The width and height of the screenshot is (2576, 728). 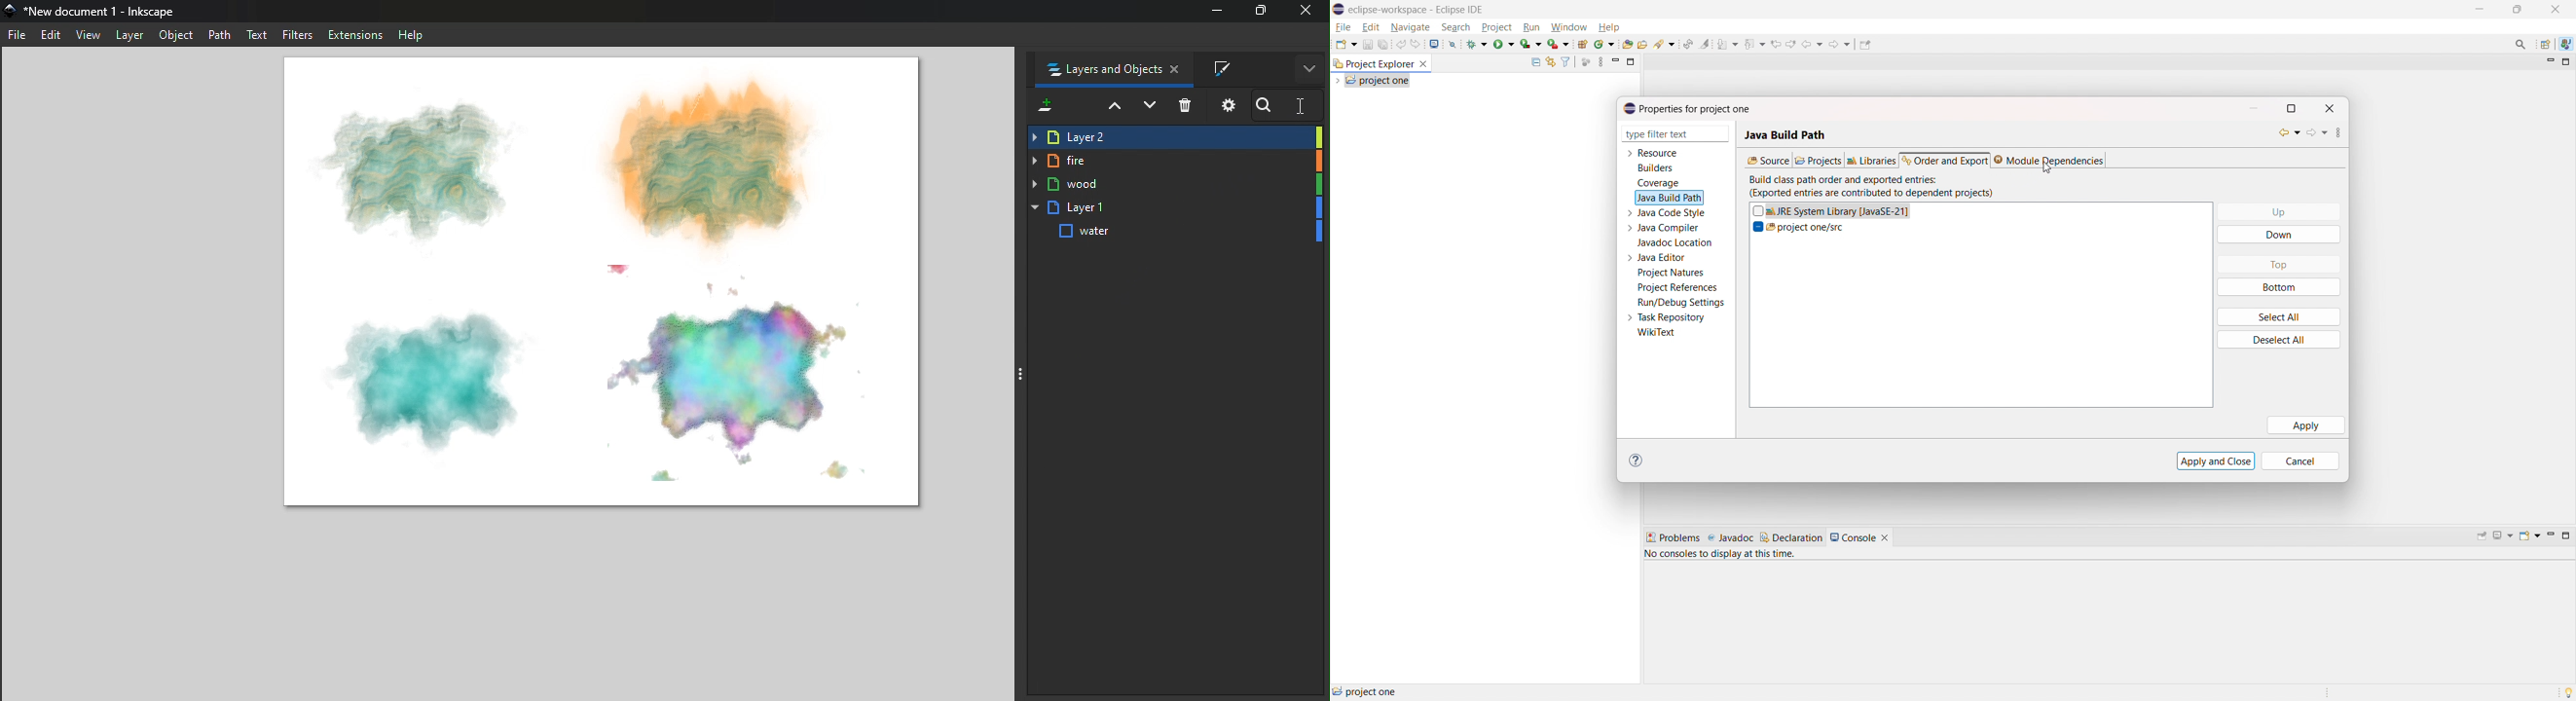 I want to click on java editor, so click(x=1662, y=258).